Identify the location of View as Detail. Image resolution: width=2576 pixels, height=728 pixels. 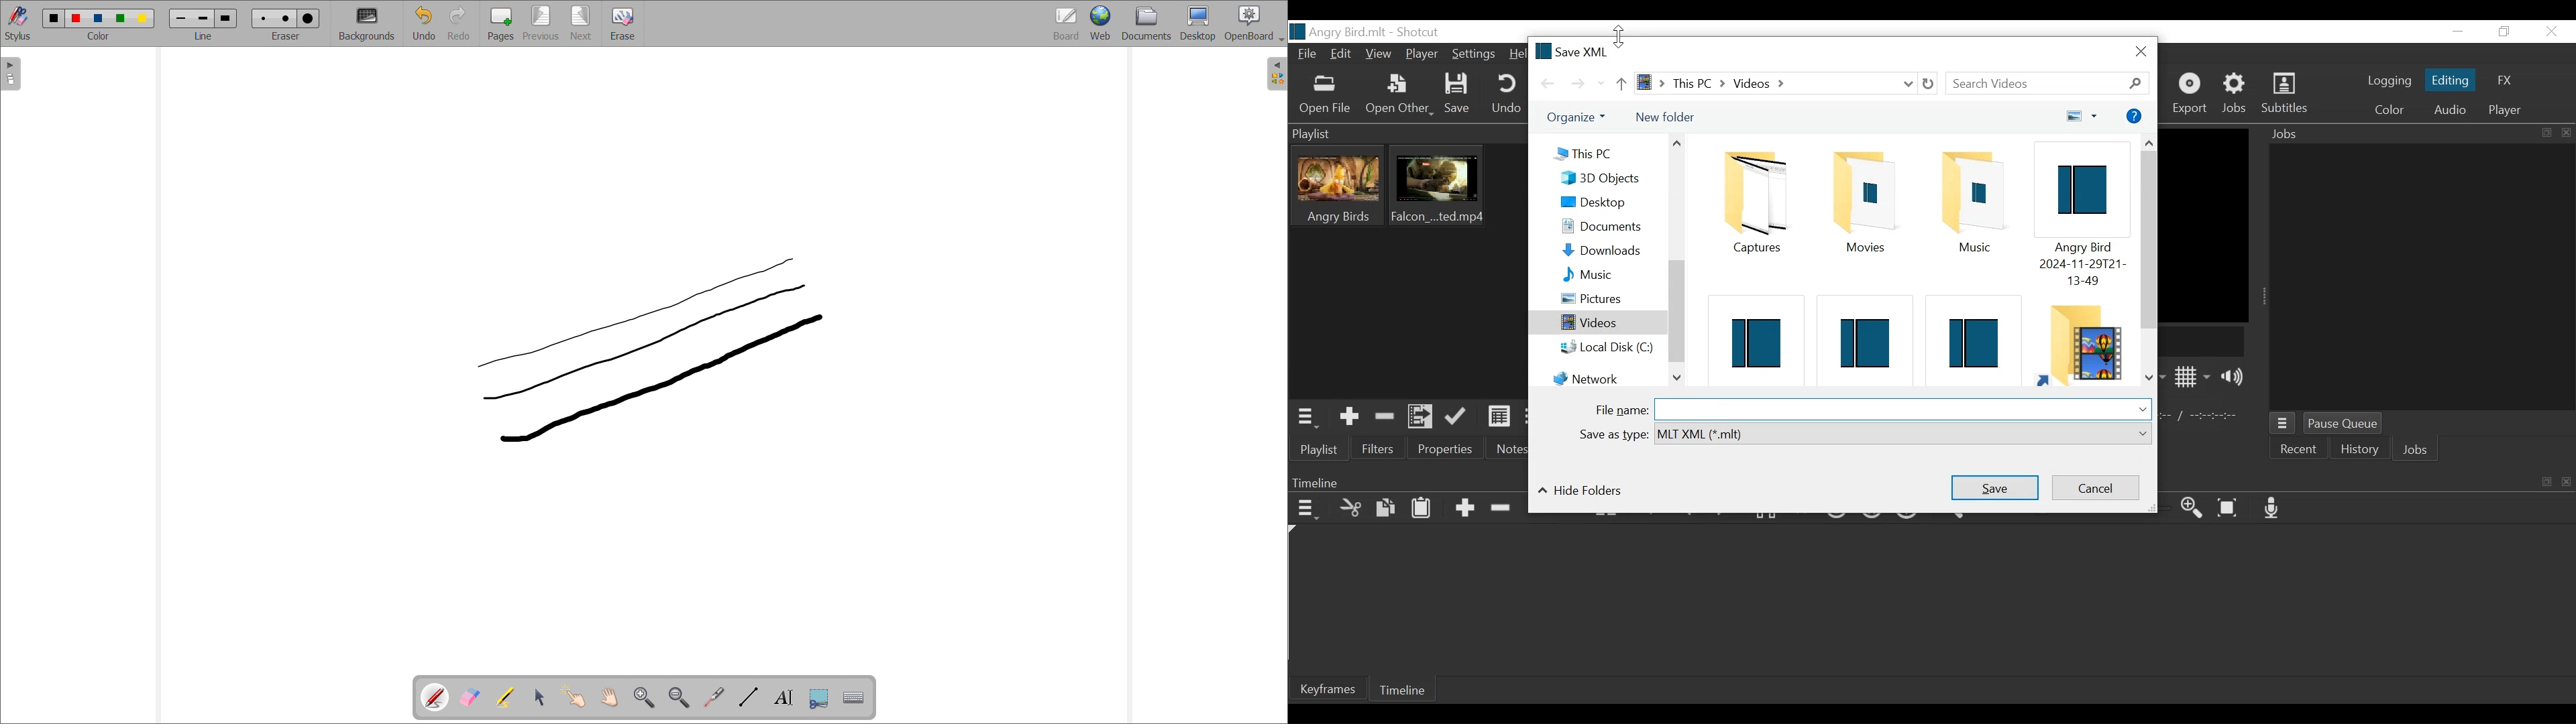
(1499, 419).